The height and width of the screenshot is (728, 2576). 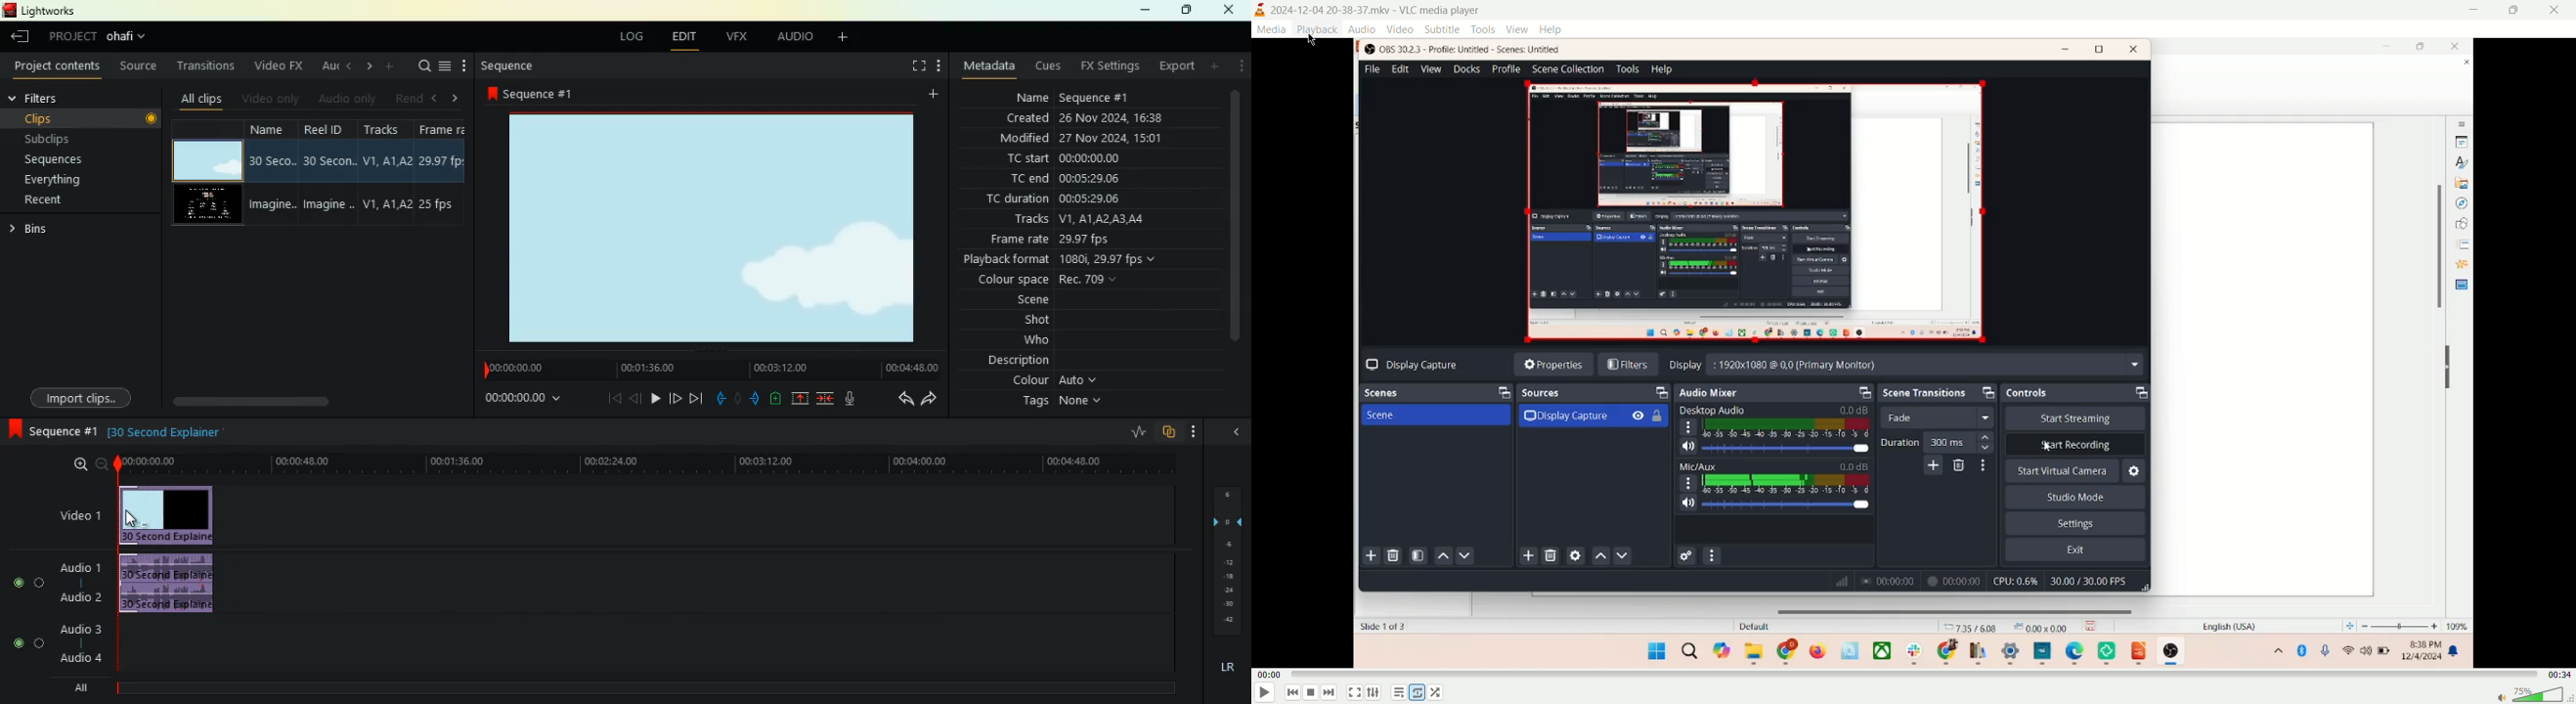 I want to click on log, so click(x=627, y=37).